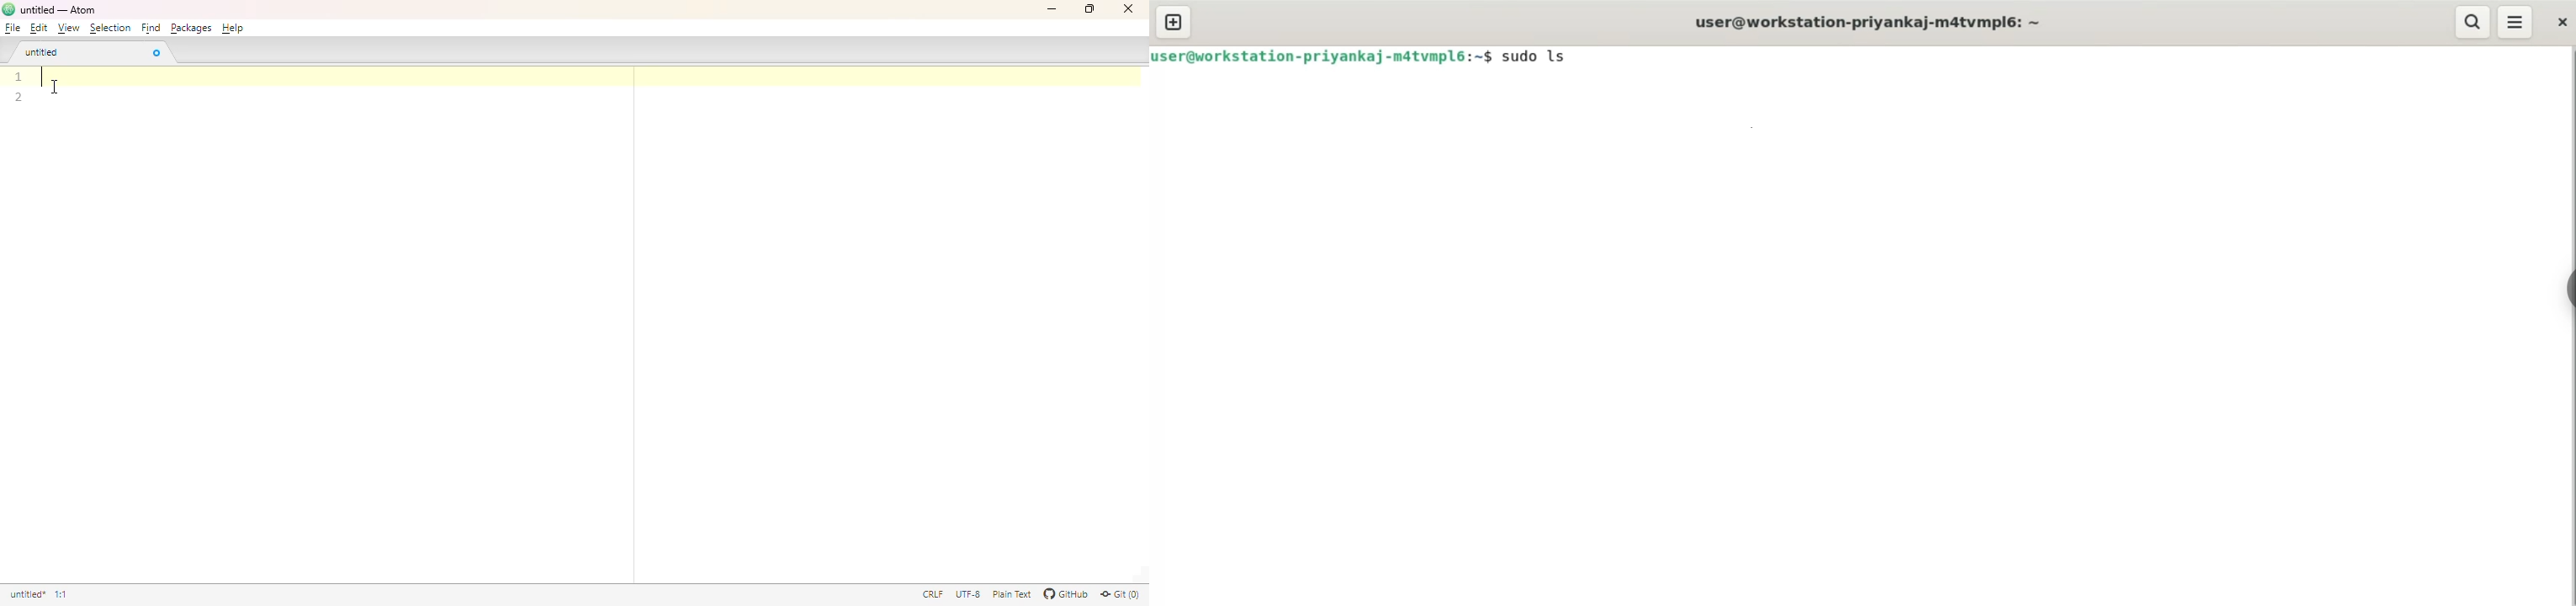 This screenshot has height=616, width=2576. What do you see at coordinates (68, 28) in the screenshot?
I see `view` at bounding box center [68, 28].